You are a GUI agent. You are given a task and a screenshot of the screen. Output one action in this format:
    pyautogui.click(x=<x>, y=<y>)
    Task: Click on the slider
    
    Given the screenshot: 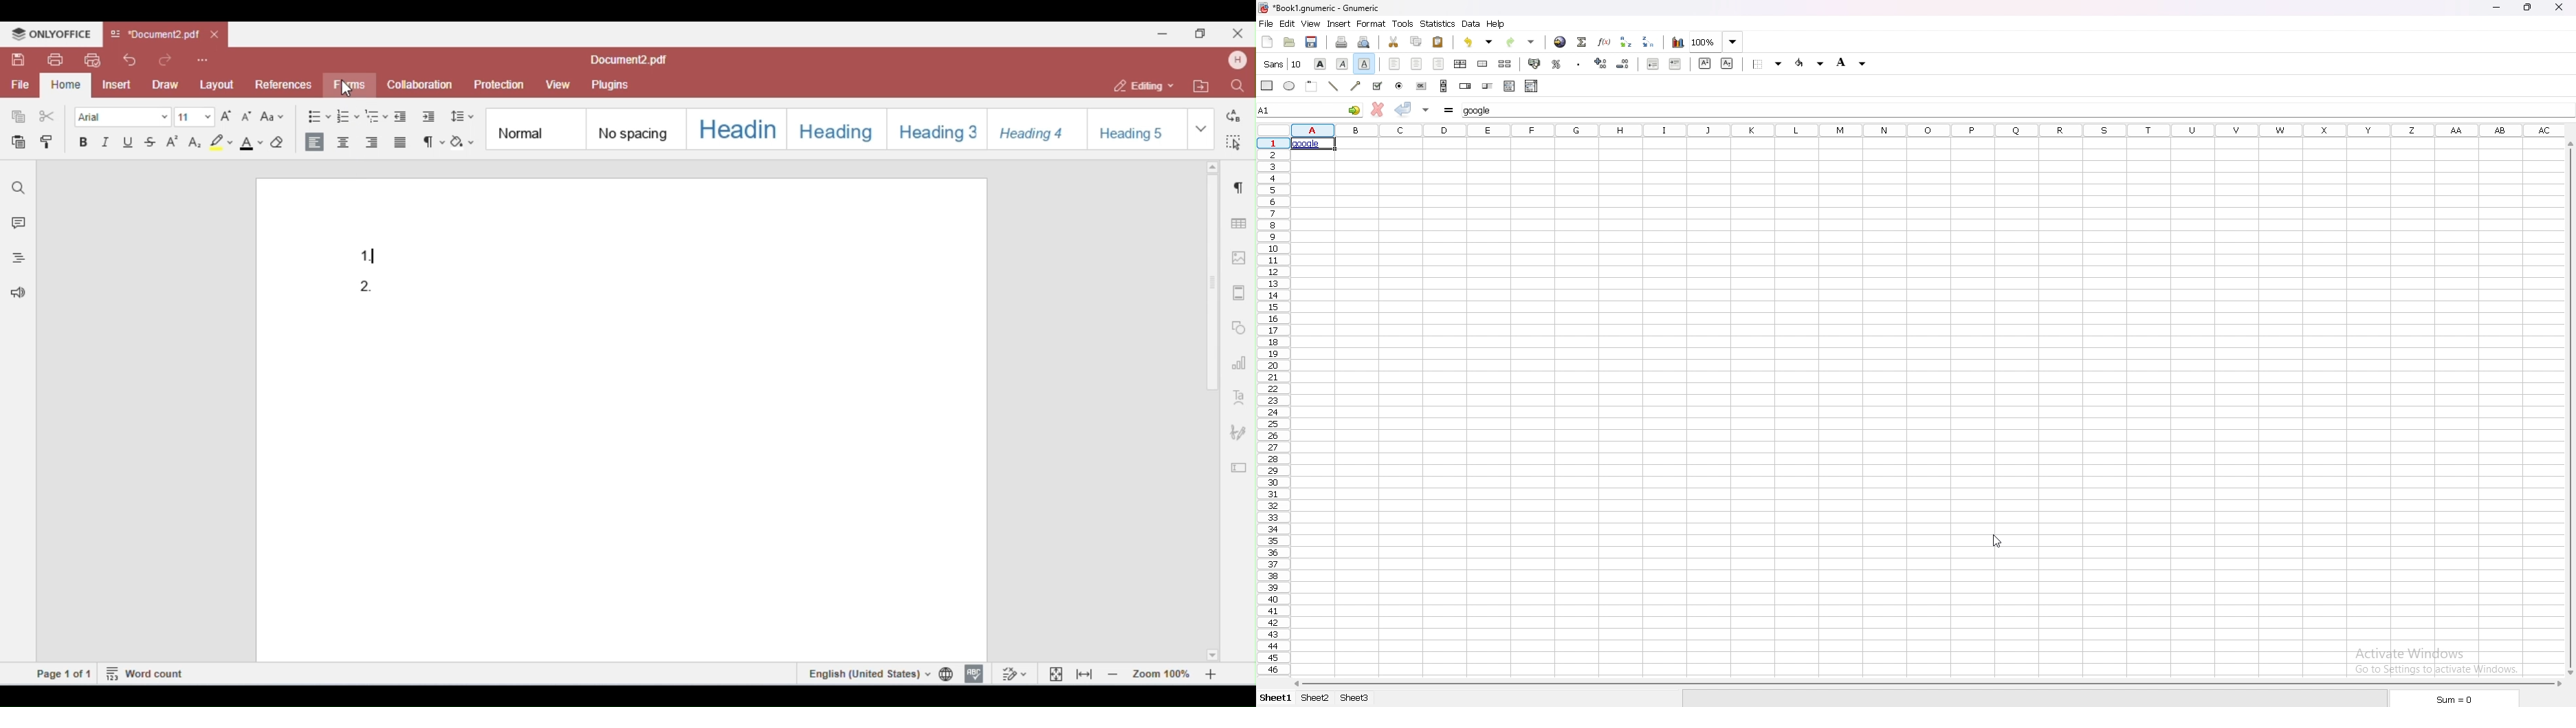 What is the action you would take?
    pyautogui.click(x=1487, y=85)
    